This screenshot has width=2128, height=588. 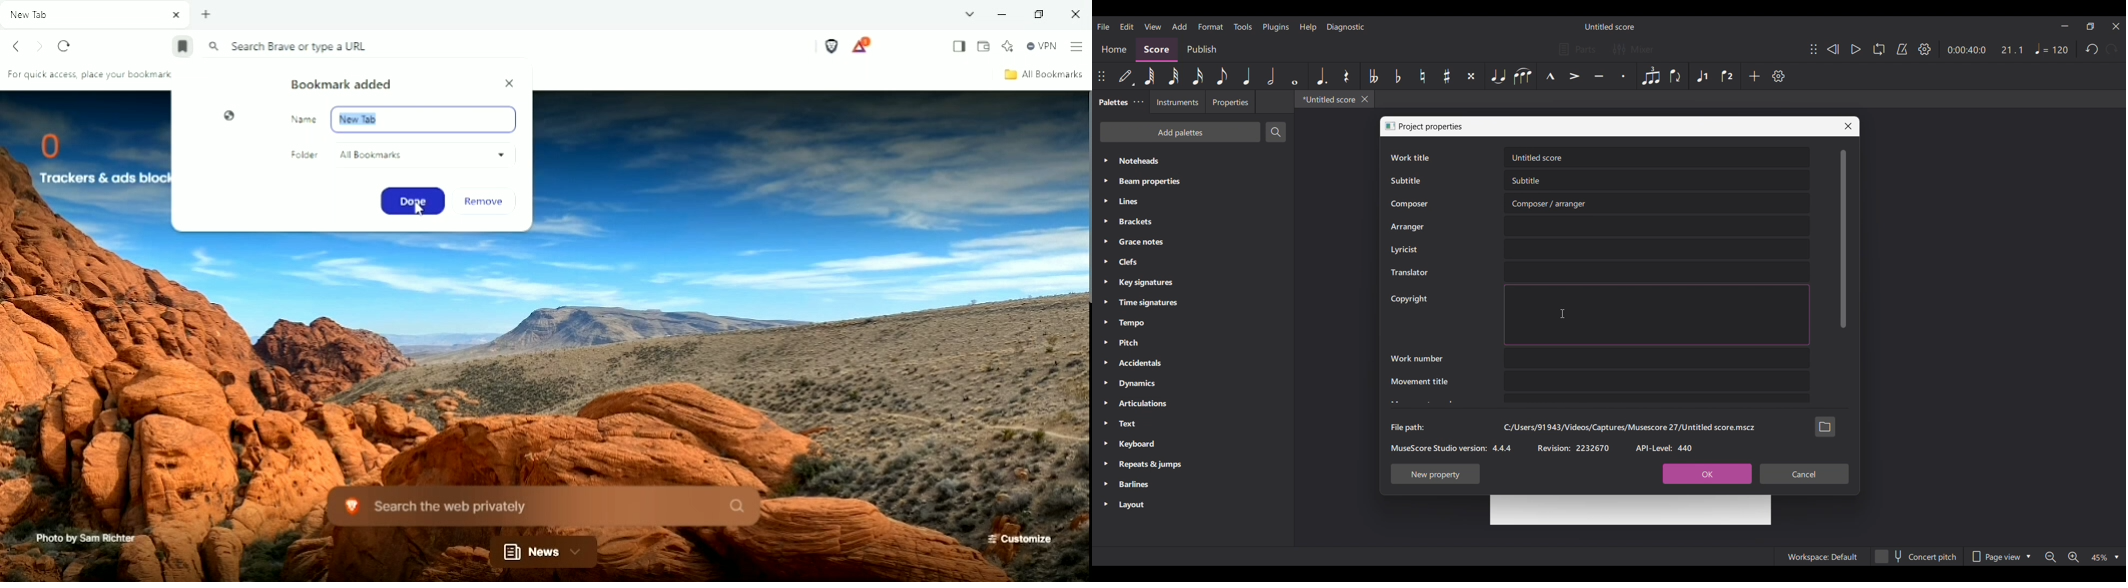 I want to click on Zoom in, so click(x=2074, y=557).